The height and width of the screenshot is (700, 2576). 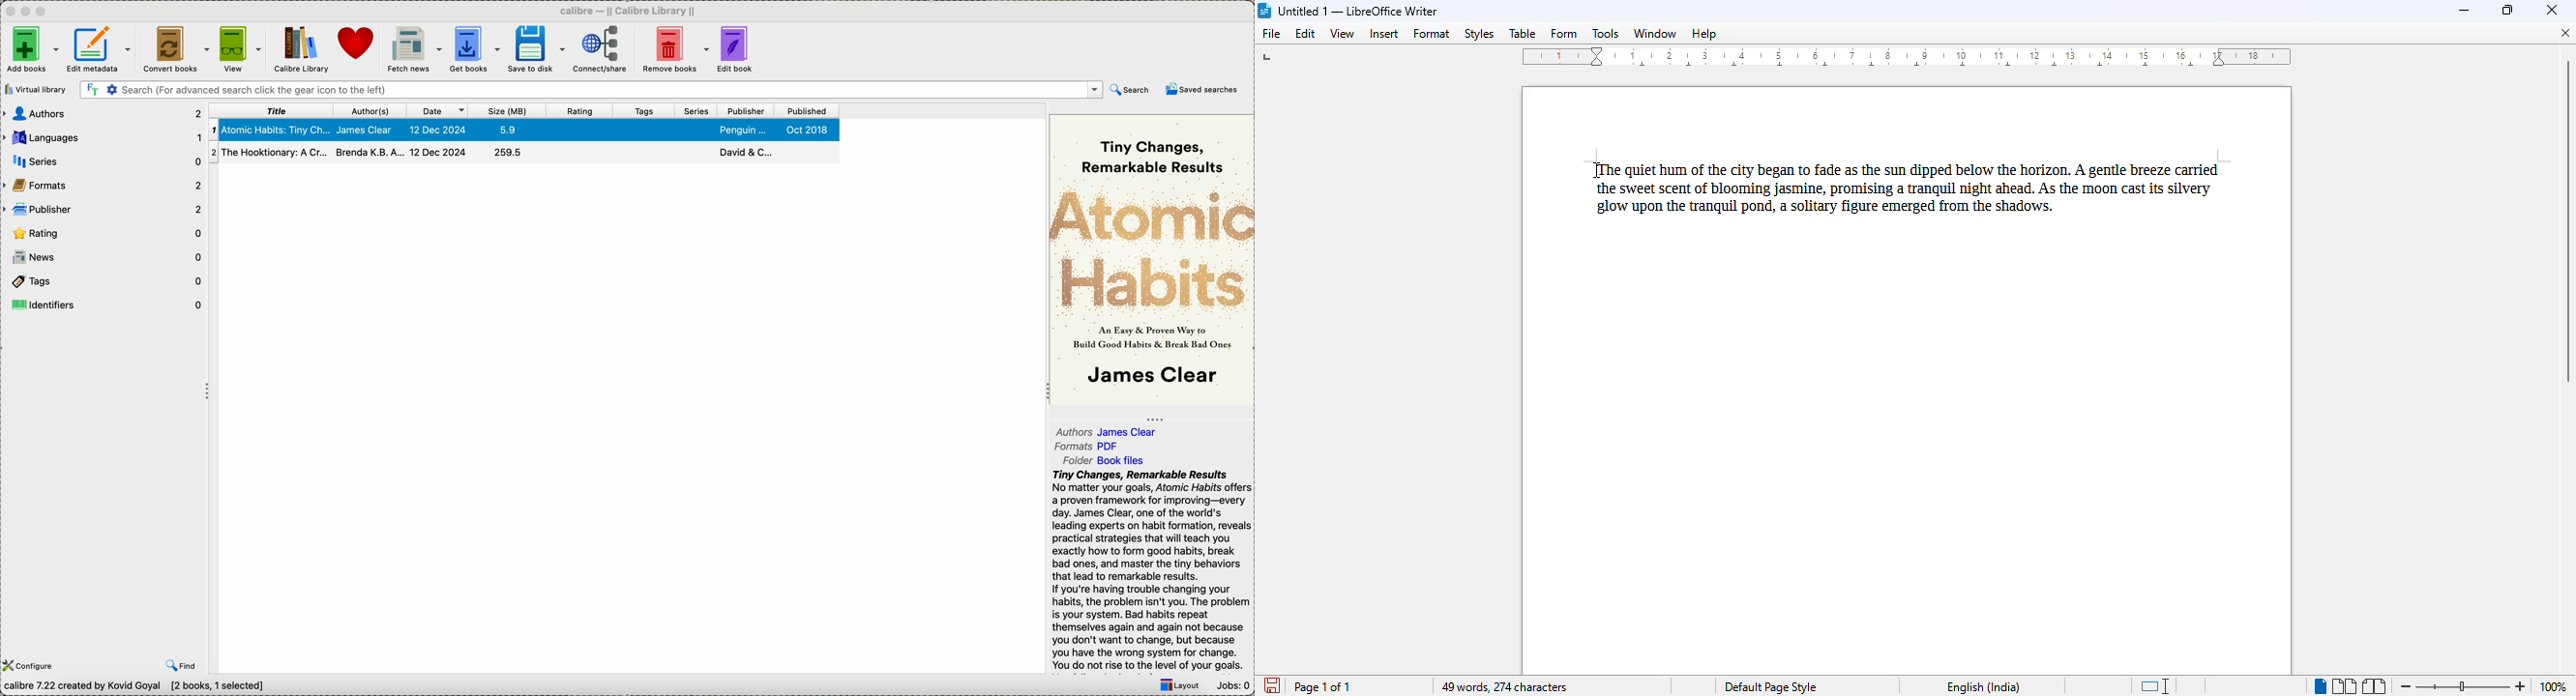 I want to click on layout, so click(x=1180, y=683).